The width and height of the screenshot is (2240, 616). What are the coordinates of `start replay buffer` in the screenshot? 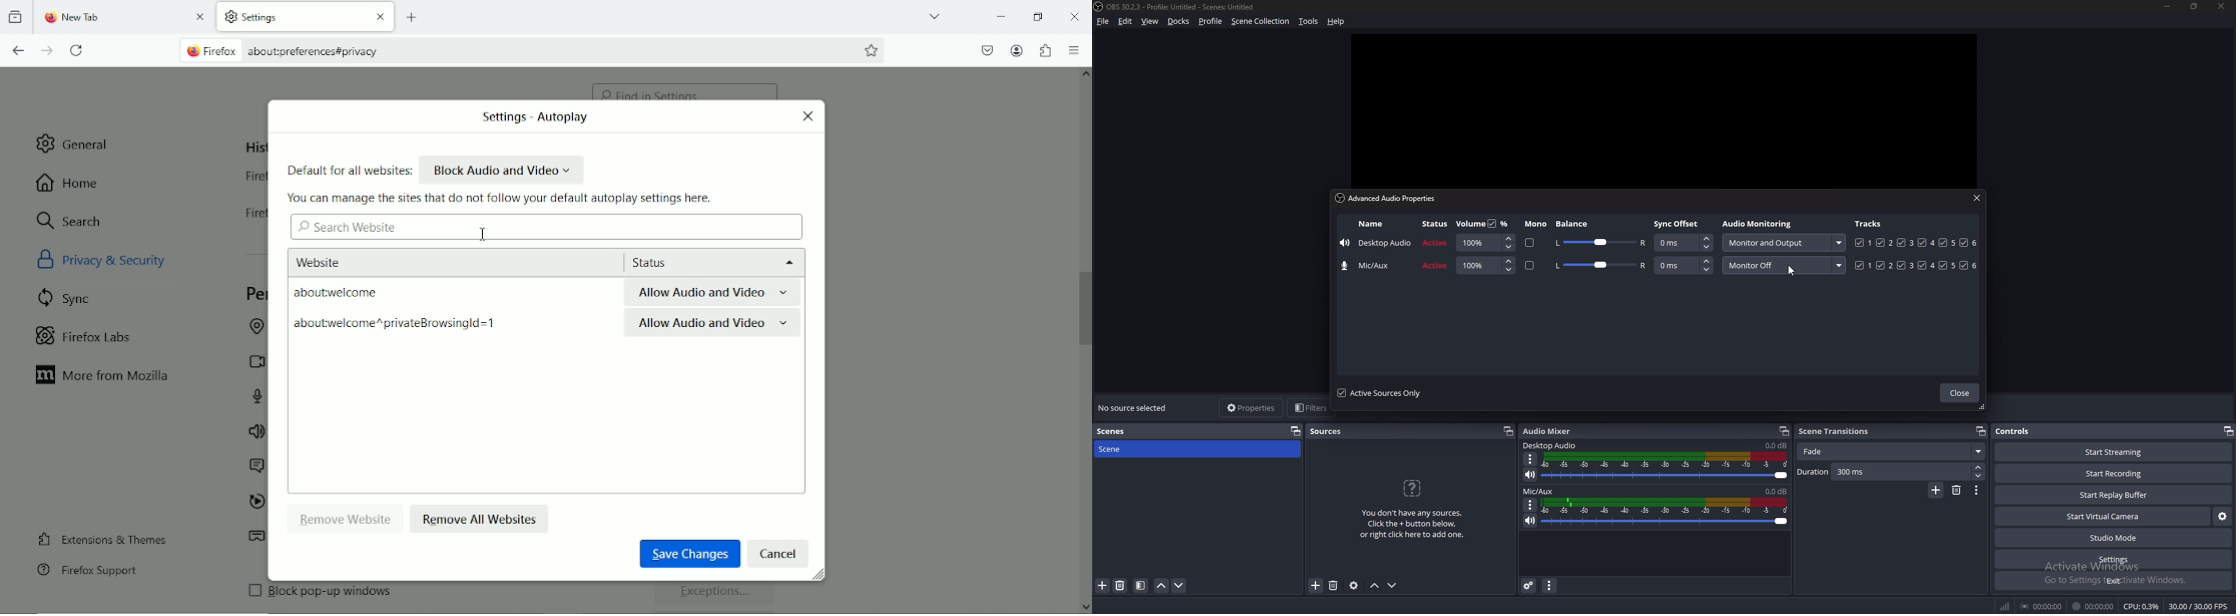 It's located at (2114, 495).